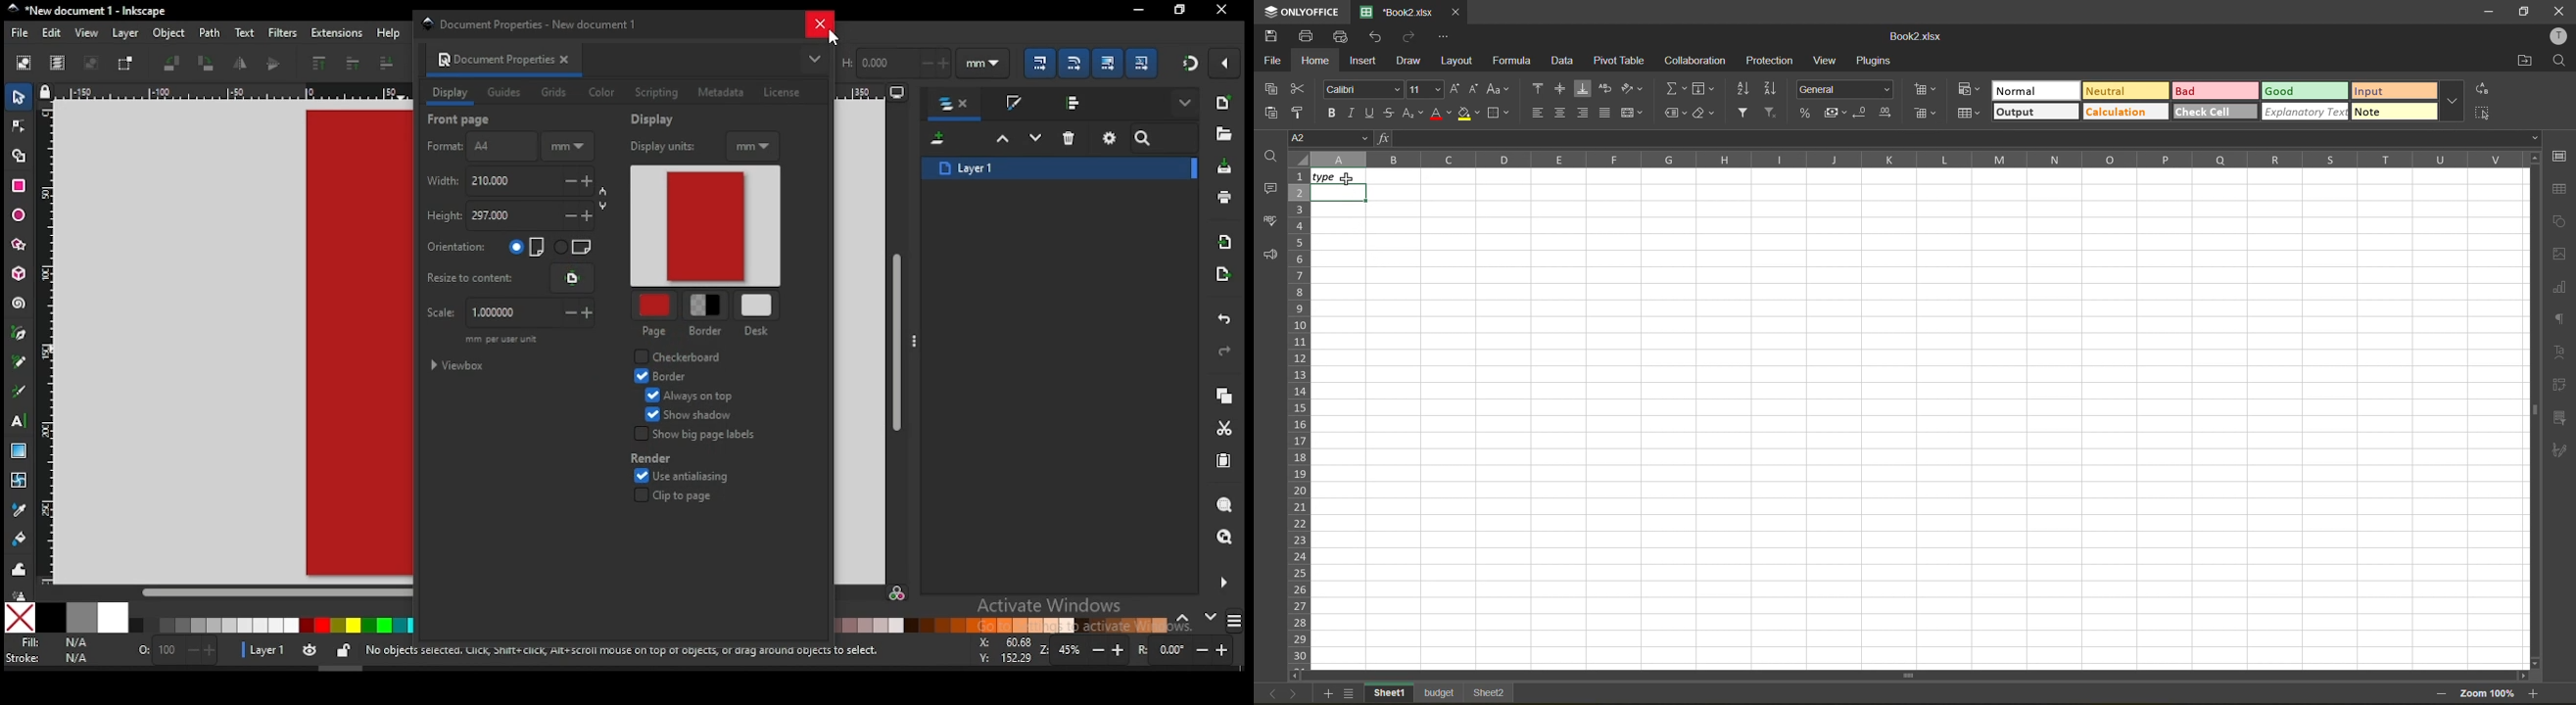 The height and width of the screenshot is (728, 2576). I want to click on page, so click(654, 332).